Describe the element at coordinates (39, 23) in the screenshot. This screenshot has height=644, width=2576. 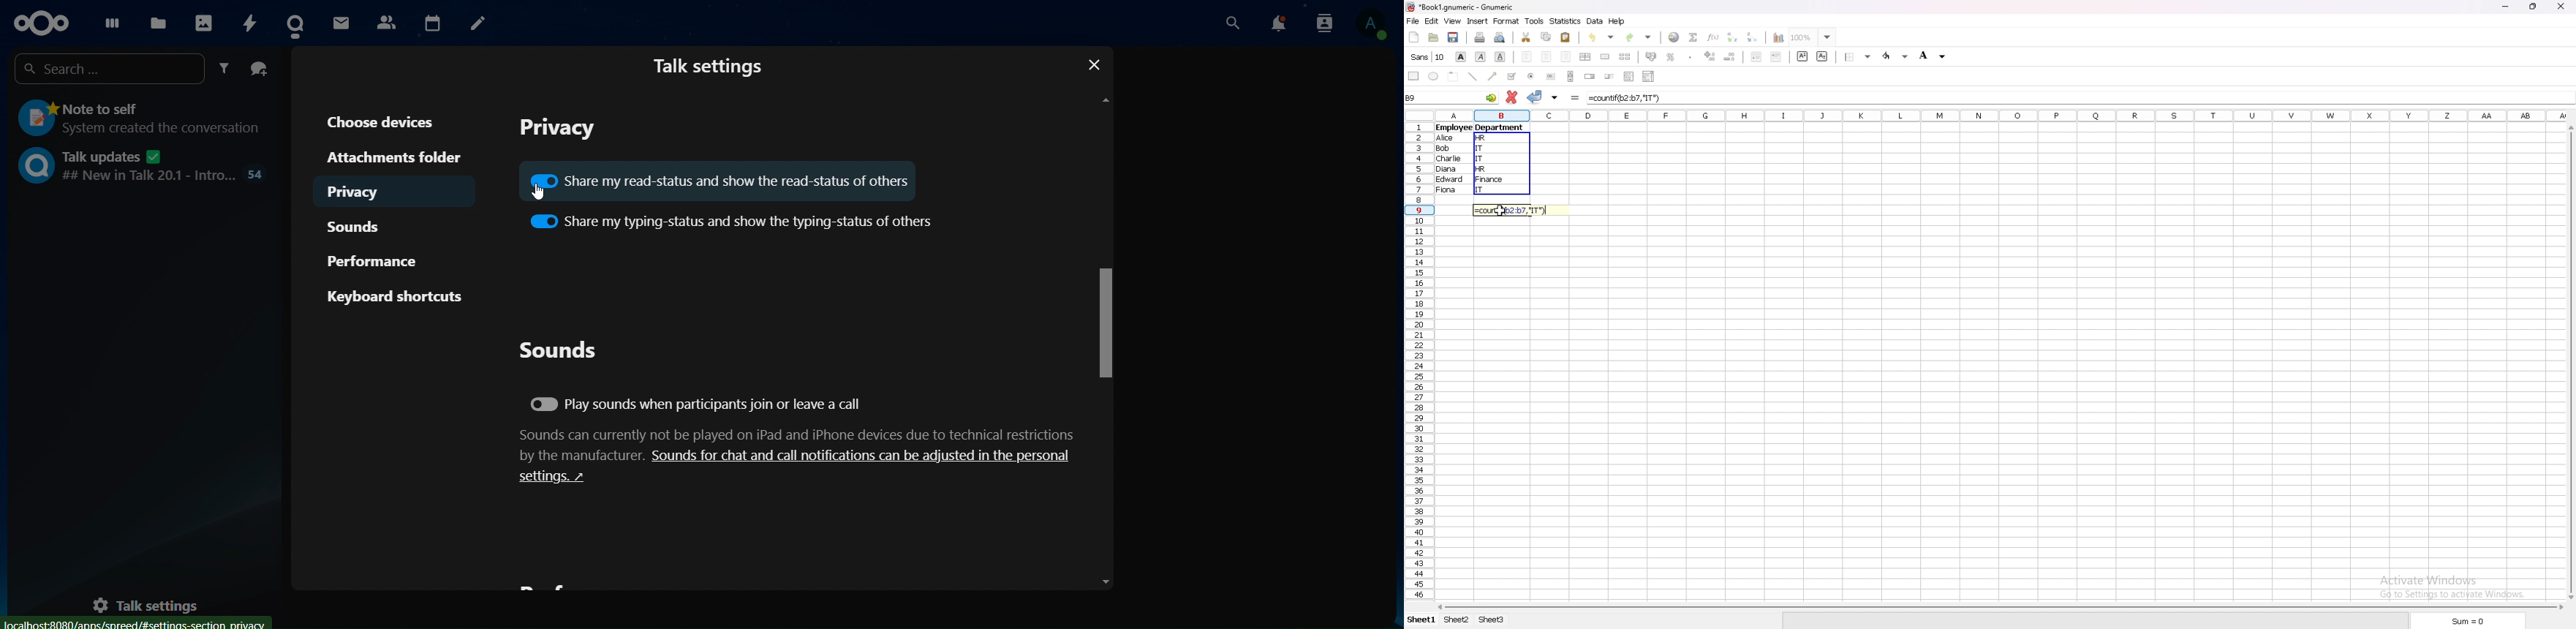
I see `icon` at that location.